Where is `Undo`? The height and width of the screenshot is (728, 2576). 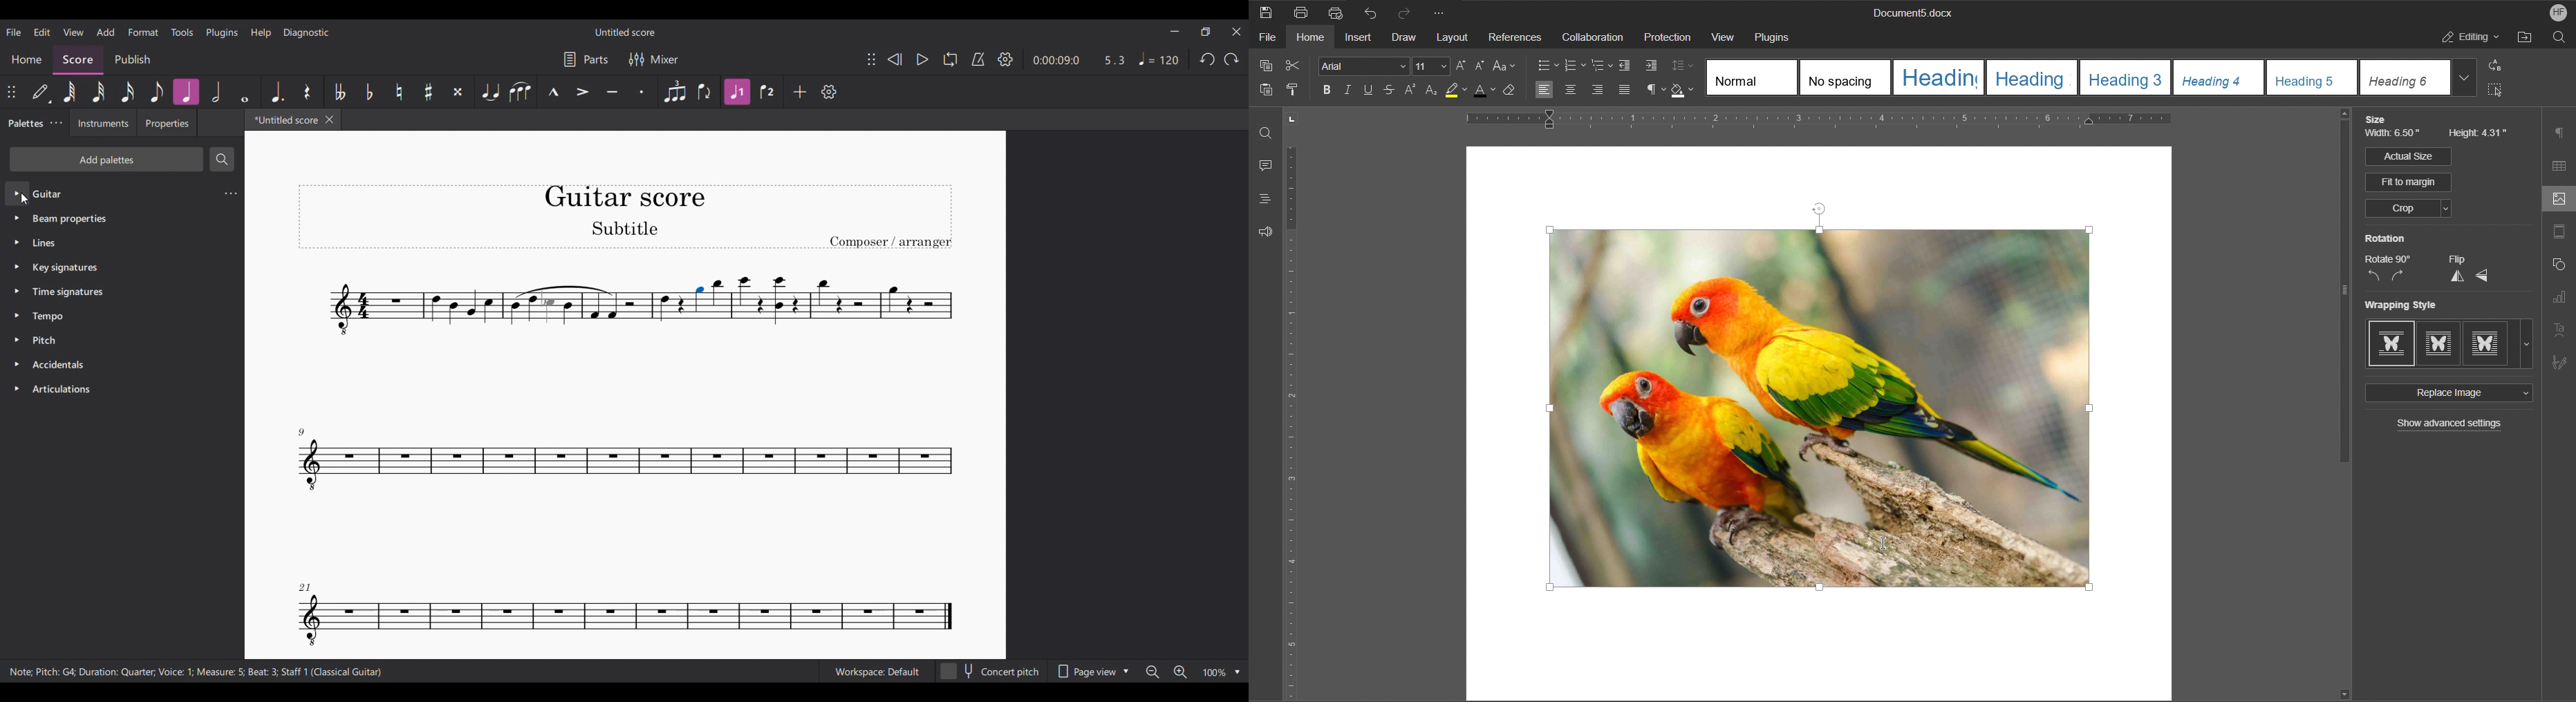
Undo is located at coordinates (1207, 59).